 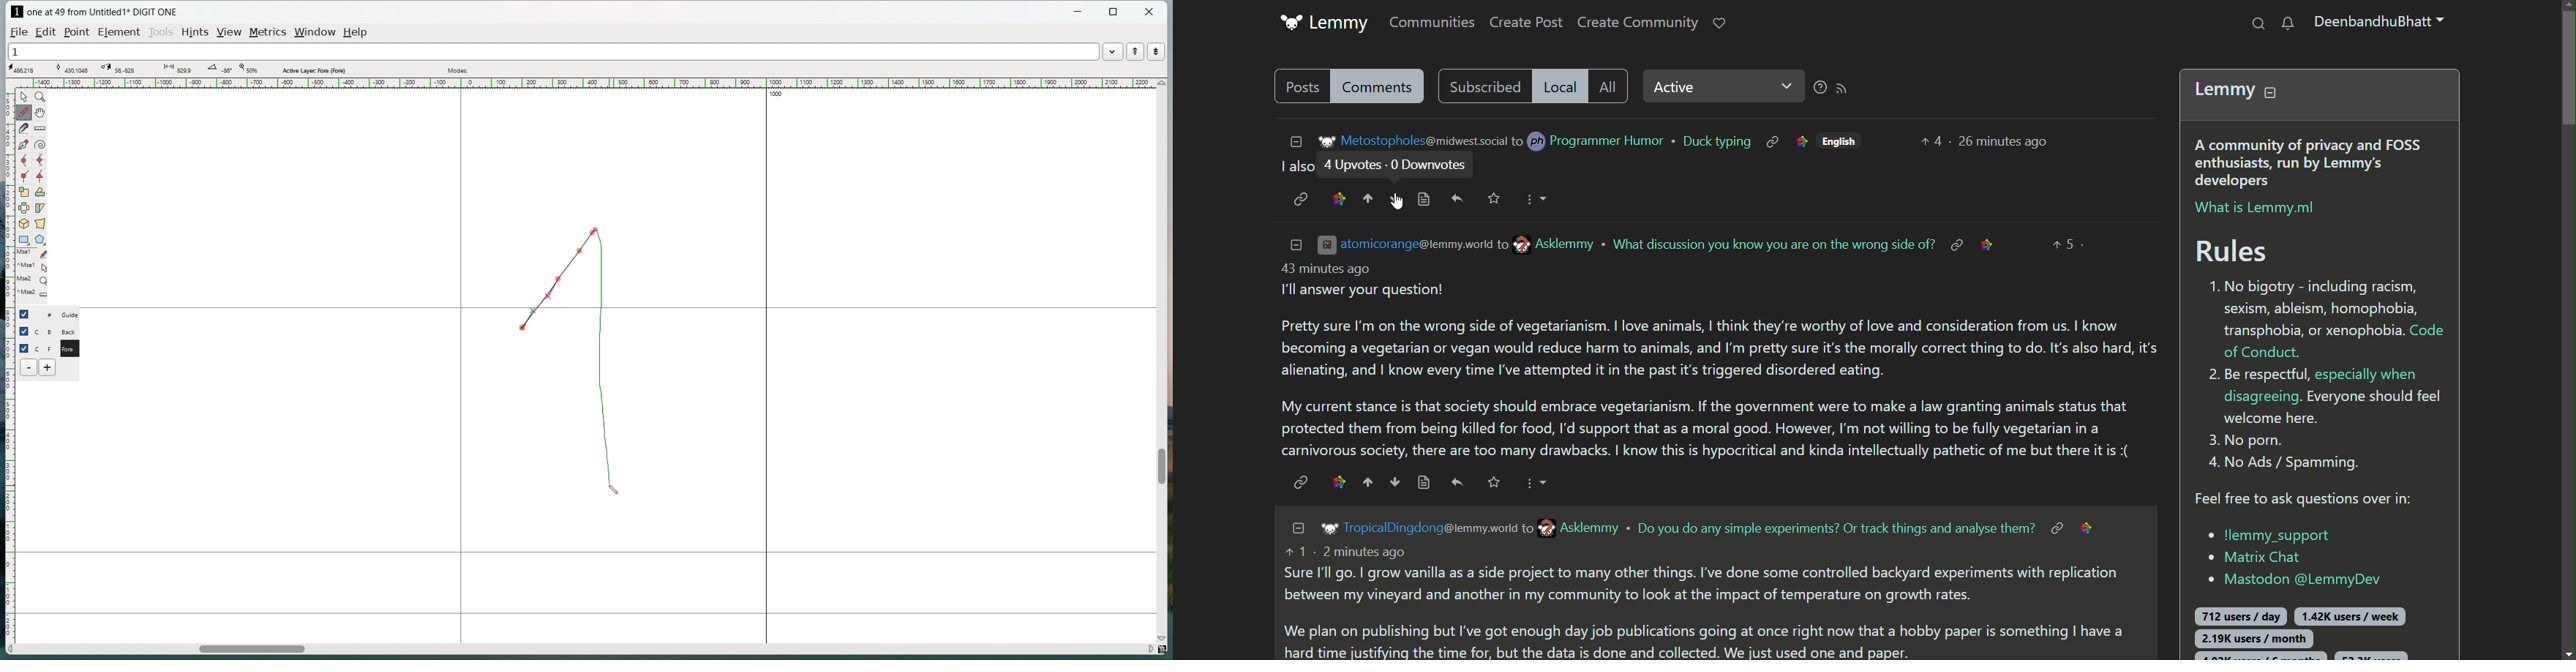 I want to click on downvote, so click(x=1392, y=481).